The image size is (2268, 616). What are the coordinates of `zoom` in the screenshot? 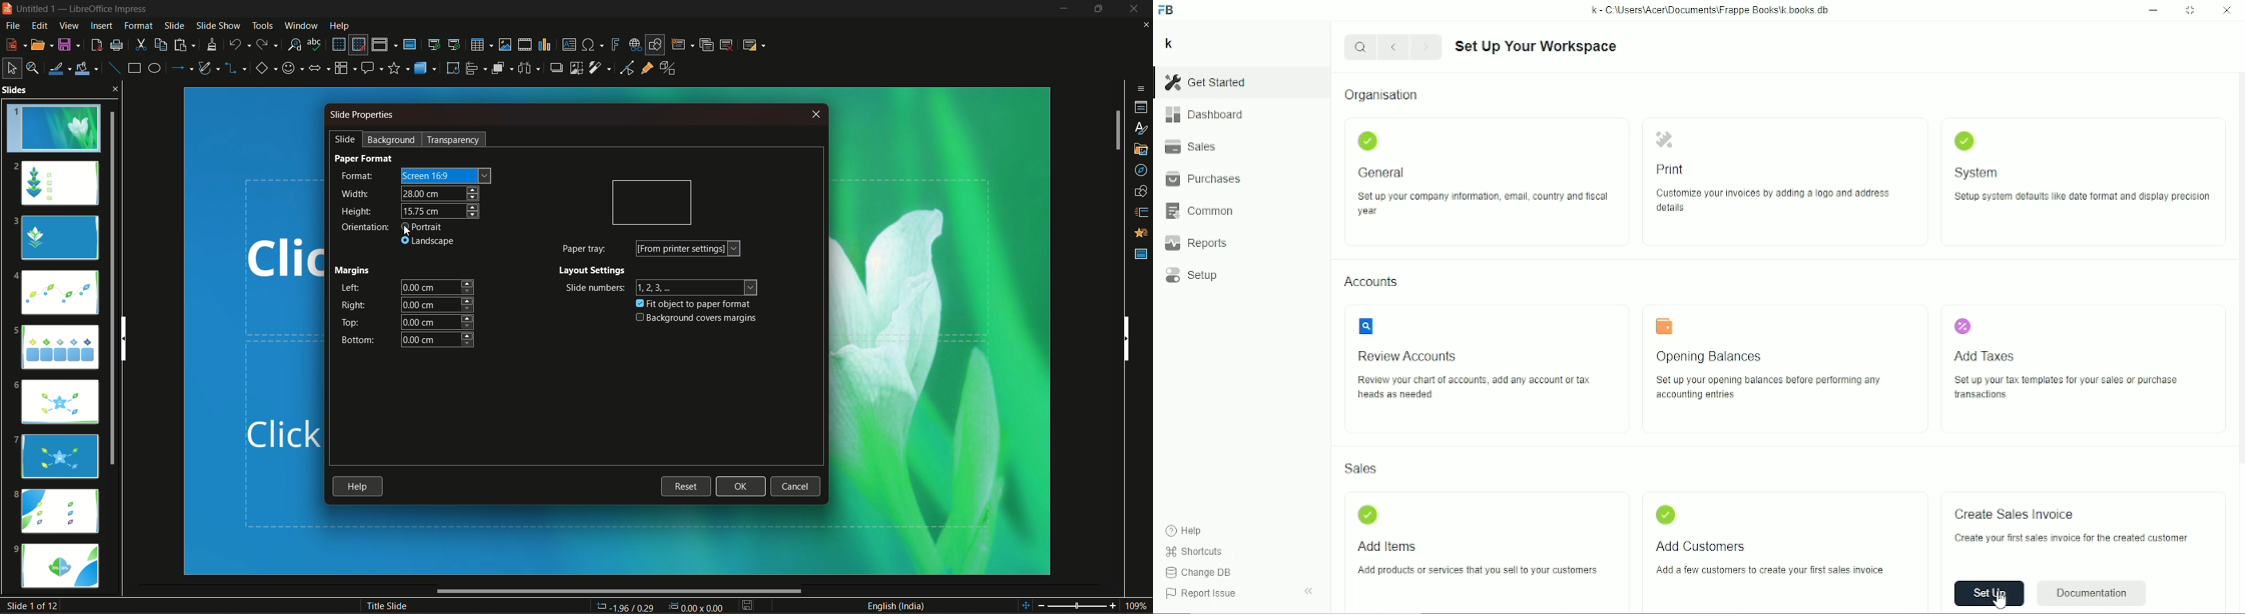 It's located at (1084, 604).